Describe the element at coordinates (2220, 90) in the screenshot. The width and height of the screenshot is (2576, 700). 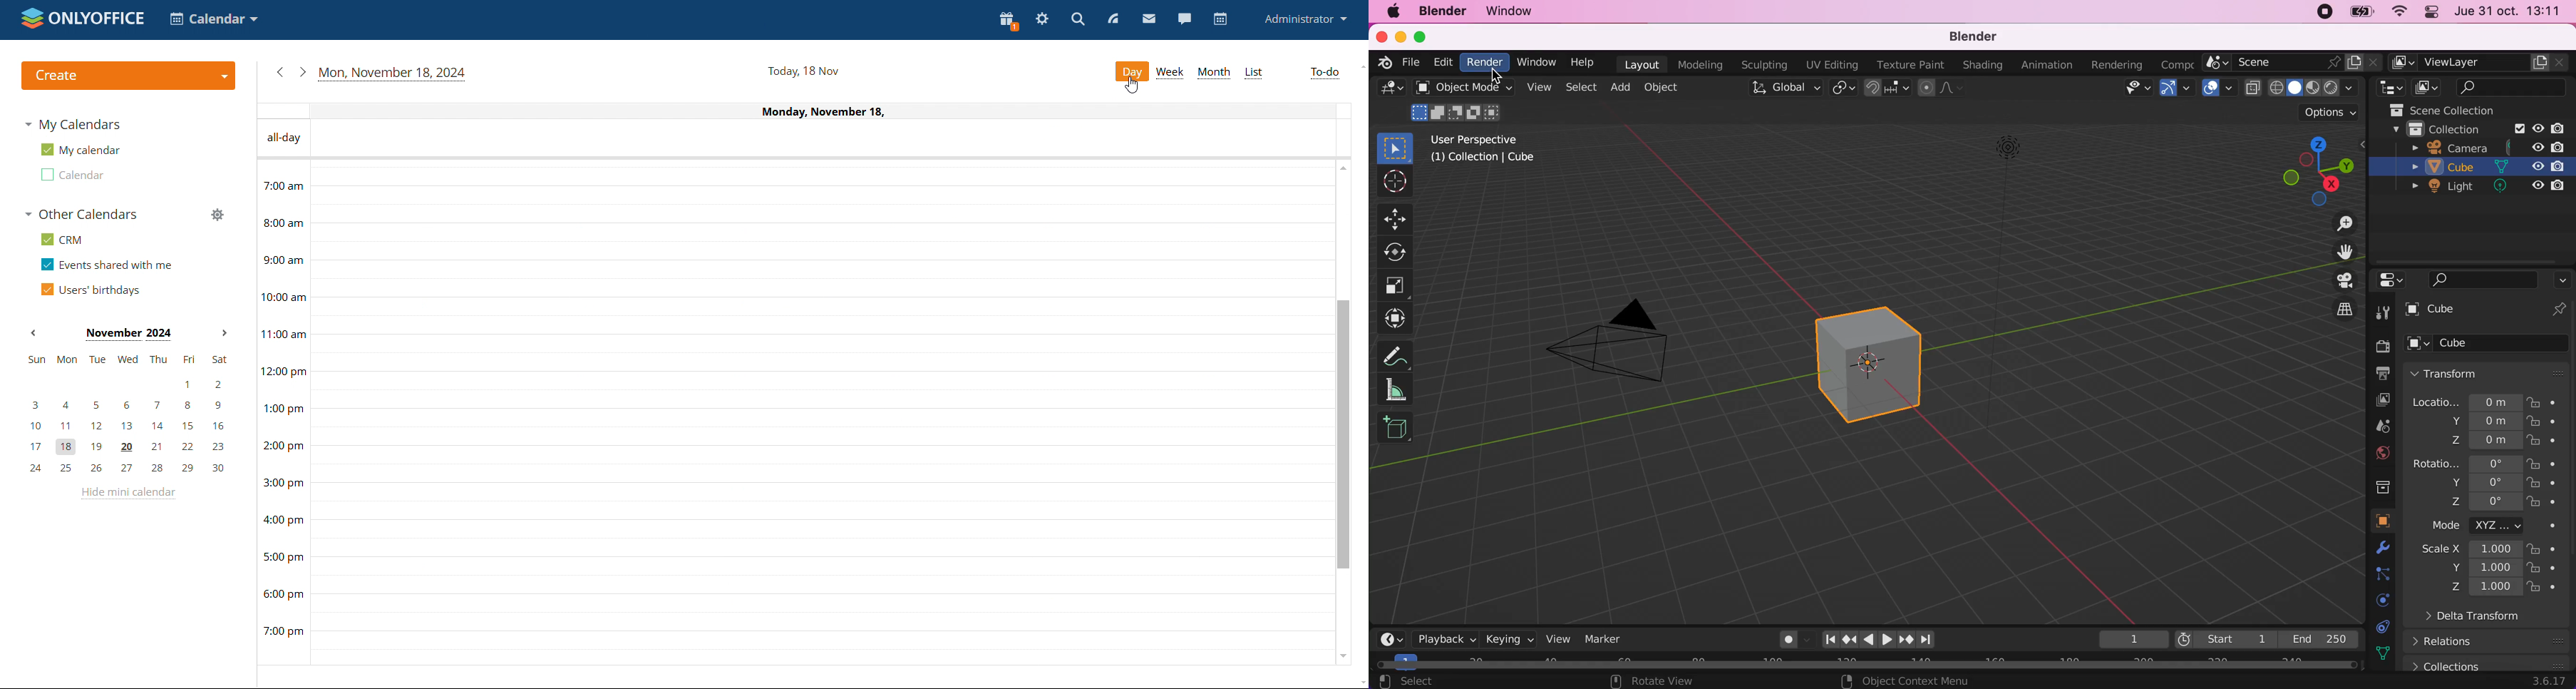
I see `Show overlays` at that location.